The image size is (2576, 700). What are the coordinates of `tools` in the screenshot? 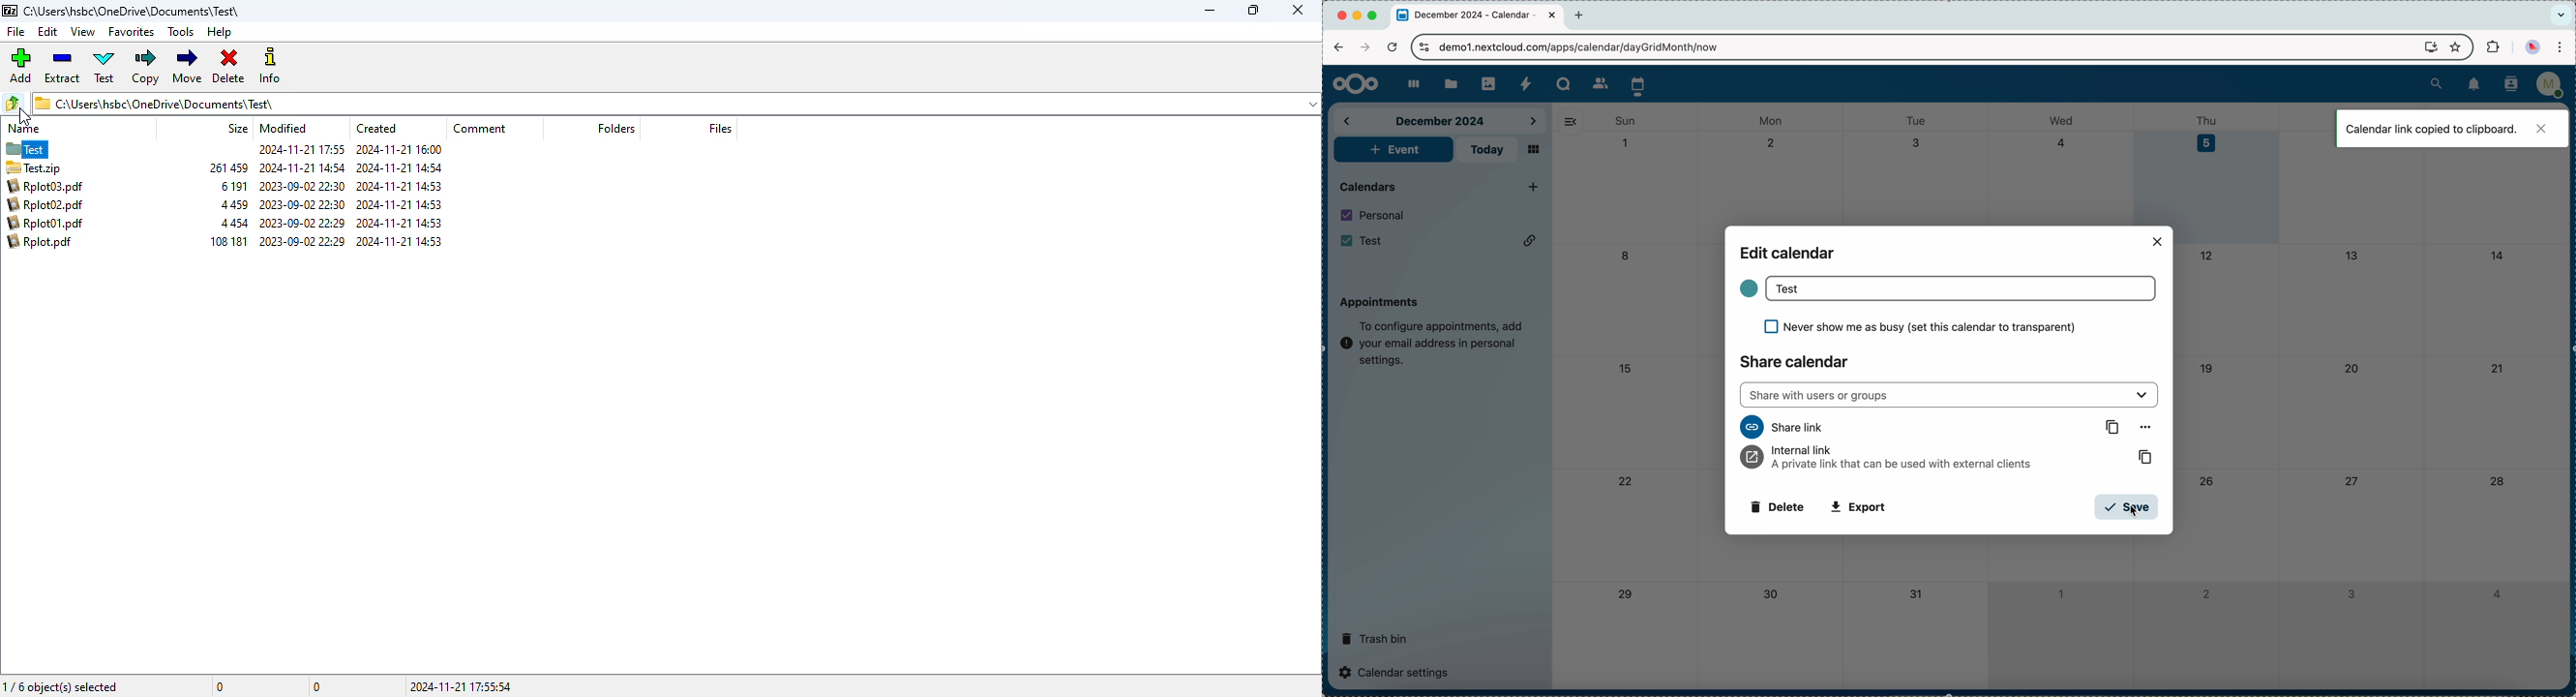 It's located at (180, 31).